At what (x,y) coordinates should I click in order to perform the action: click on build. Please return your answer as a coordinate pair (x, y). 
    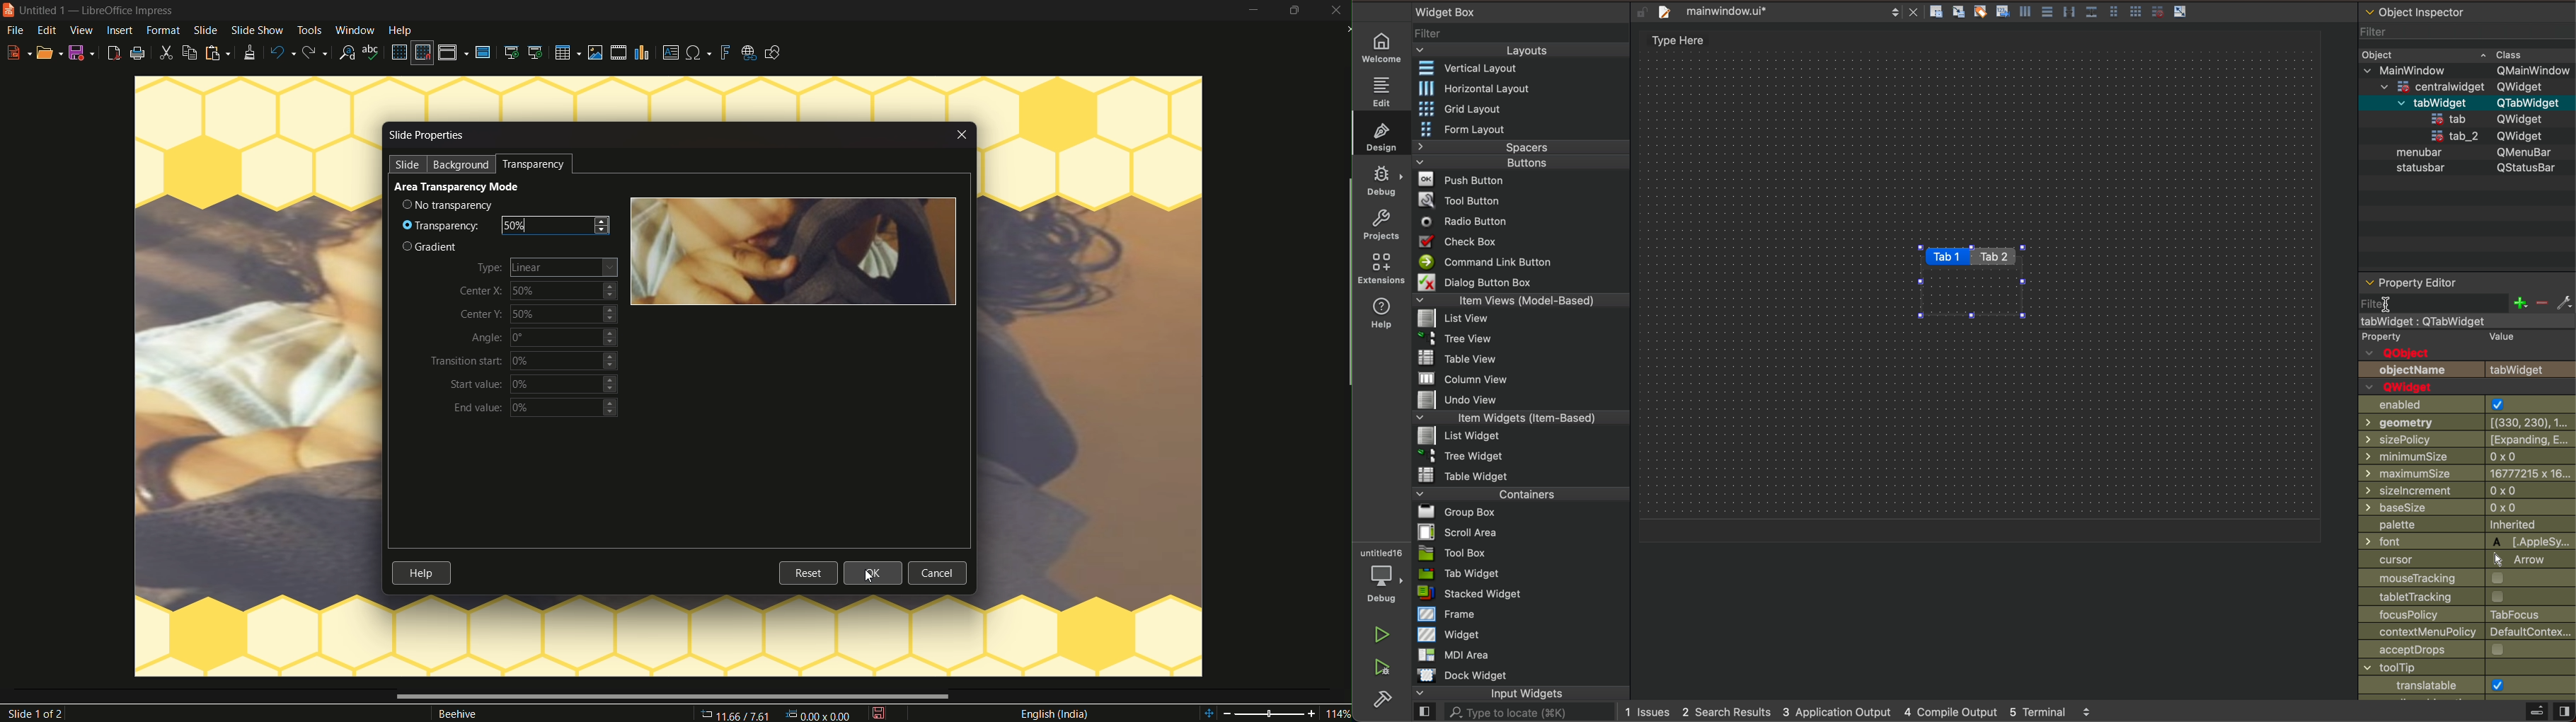
    Looking at the image, I should click on (1387, 701).